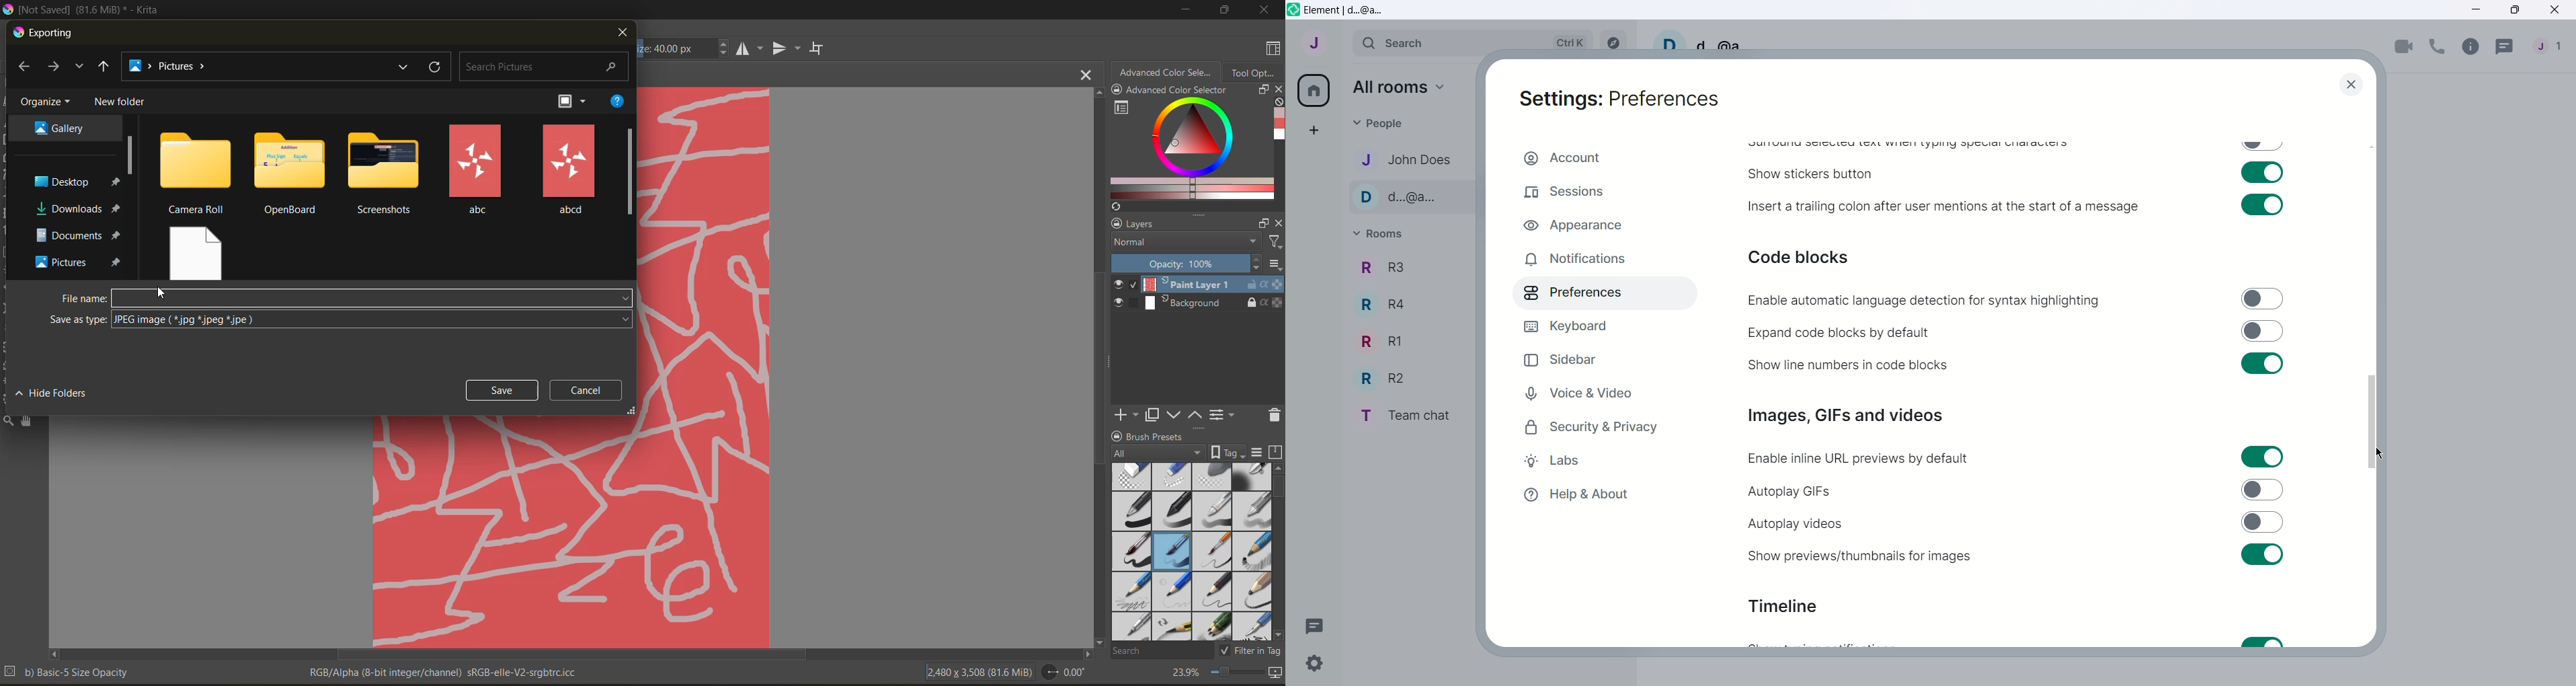 This screenshot has width=2576, height=700. I want to click on lock/unlock docker, so click(1119, 435).